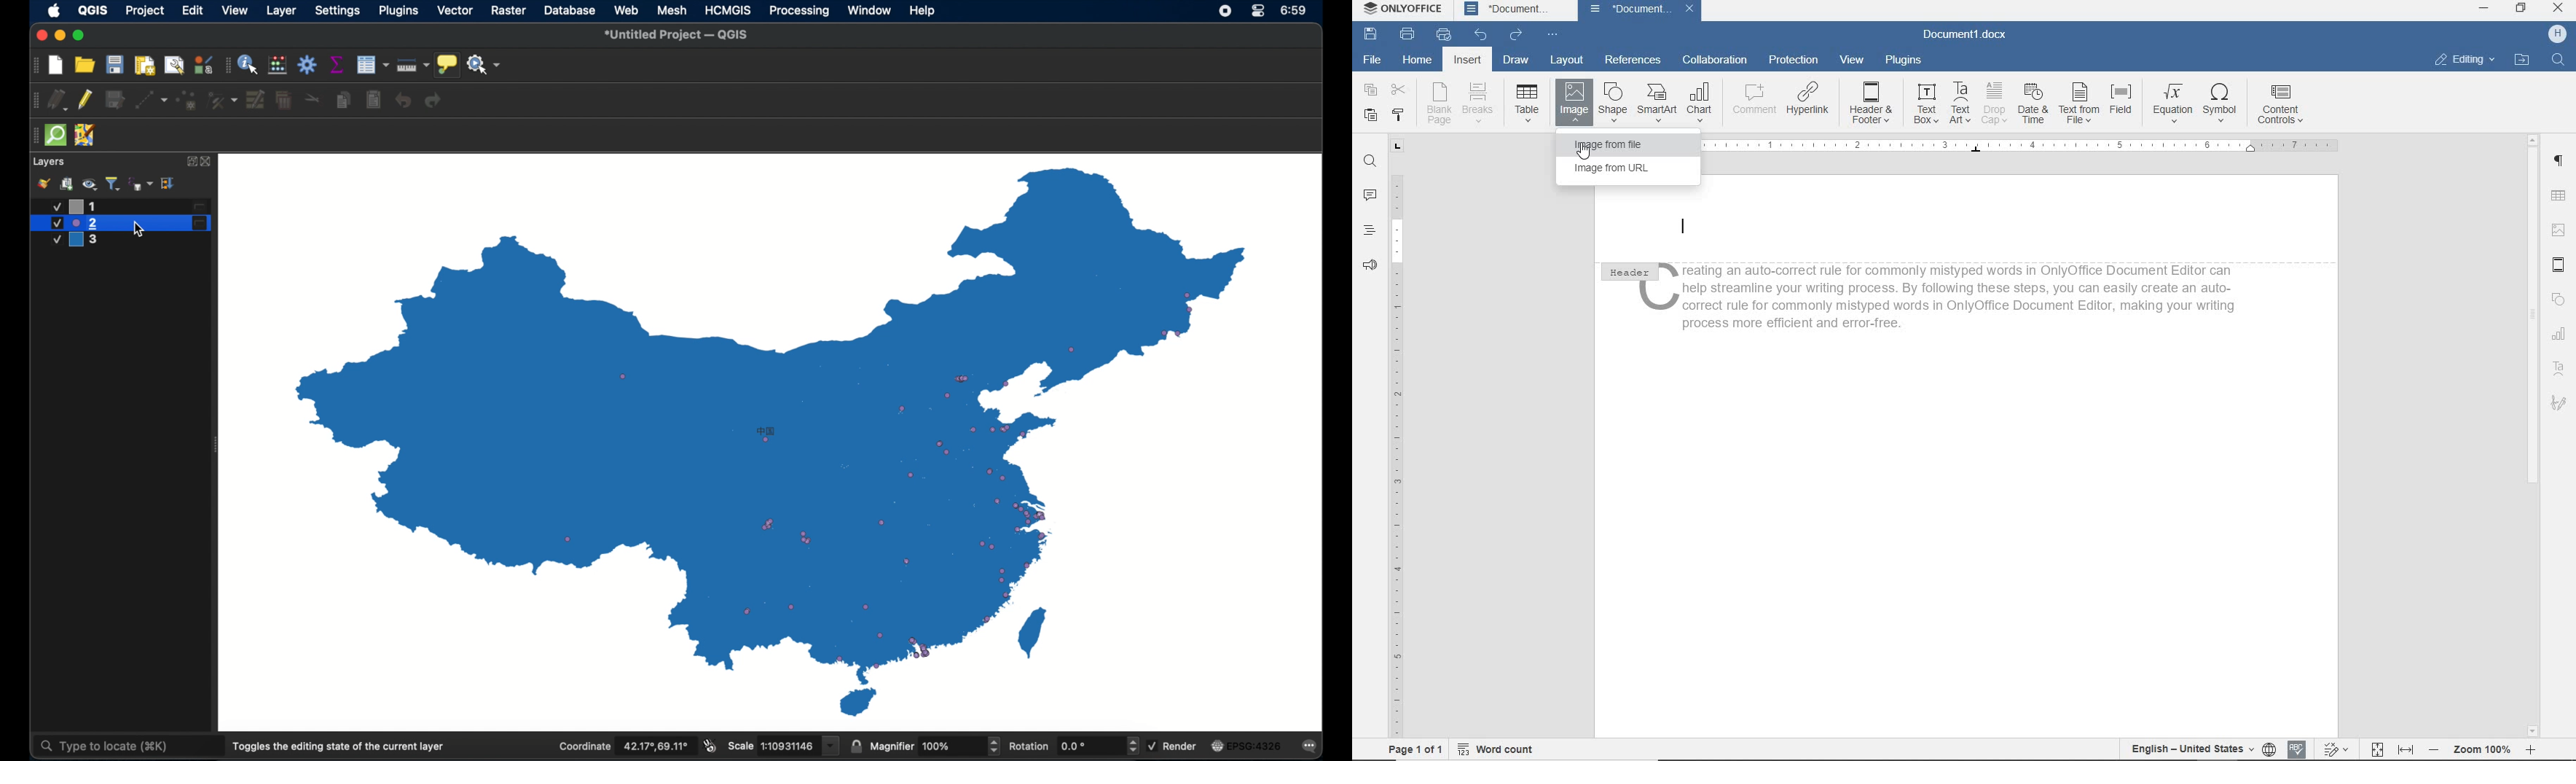  I want to click on redo, so click(435, 101).